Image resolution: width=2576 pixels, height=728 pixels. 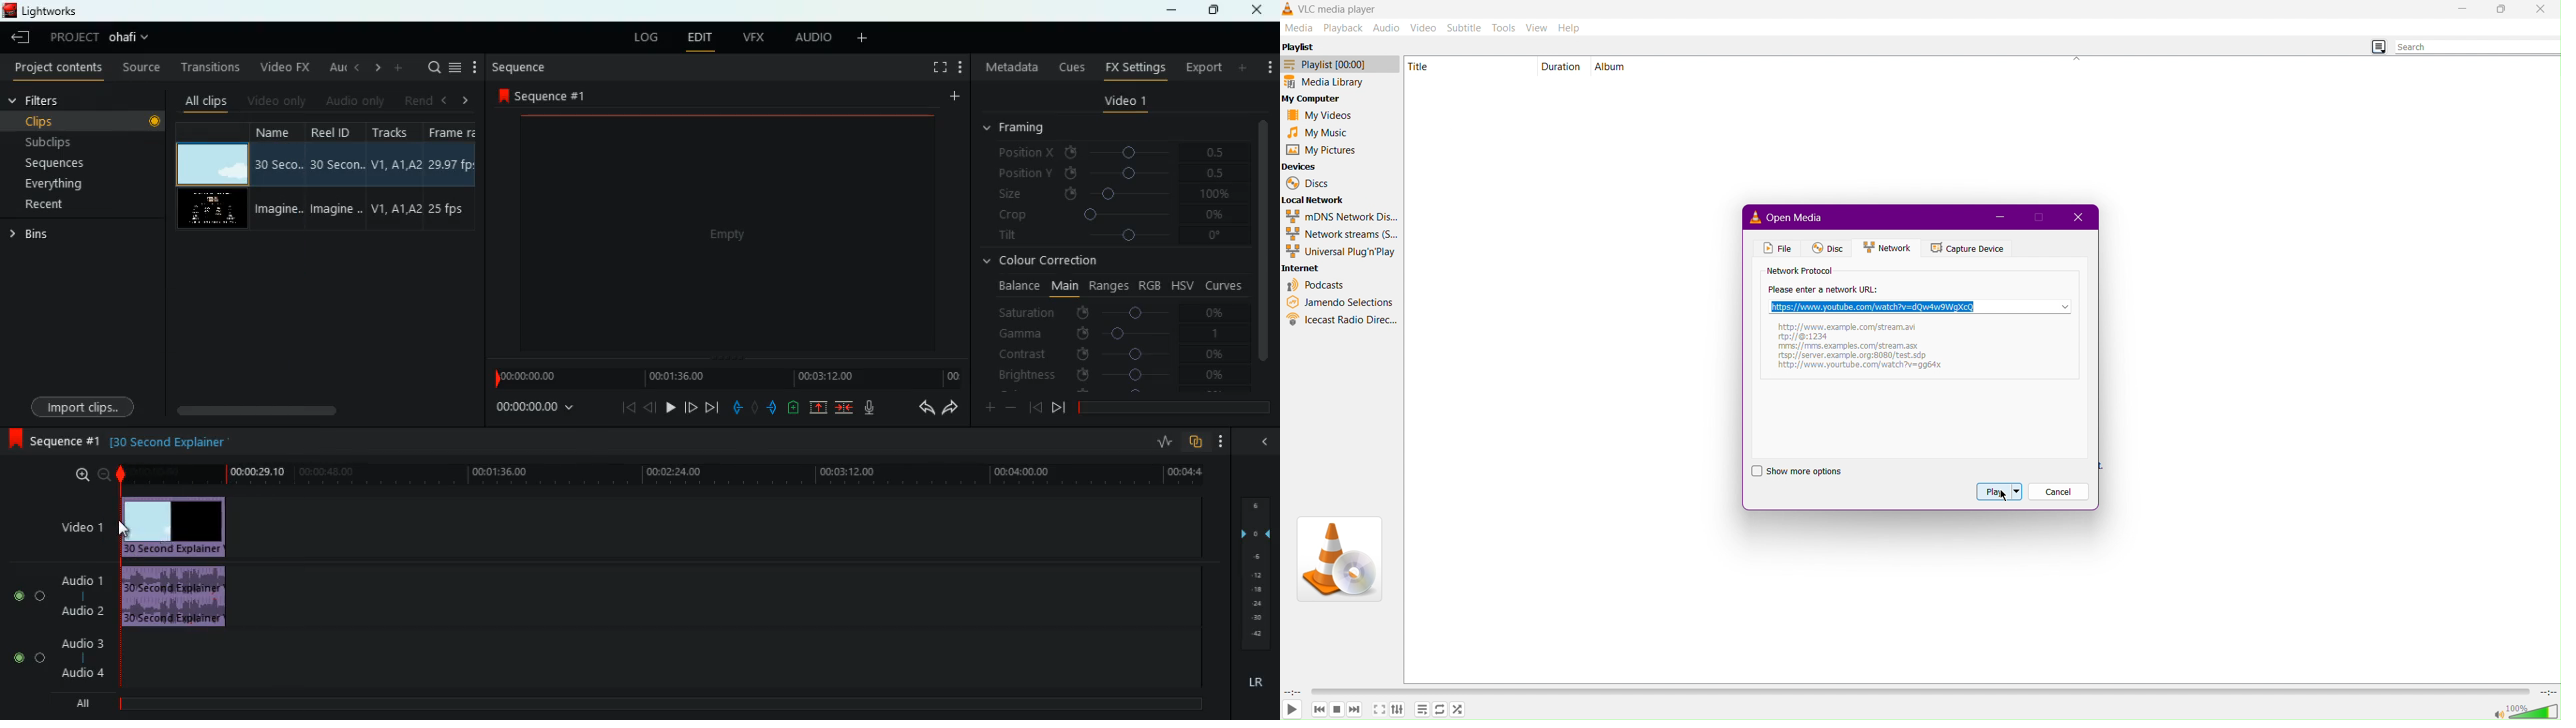 What do you see at coordinates (1305, 269) in the screenshot?
I see `Internet` at bounding box center [1305, 269].